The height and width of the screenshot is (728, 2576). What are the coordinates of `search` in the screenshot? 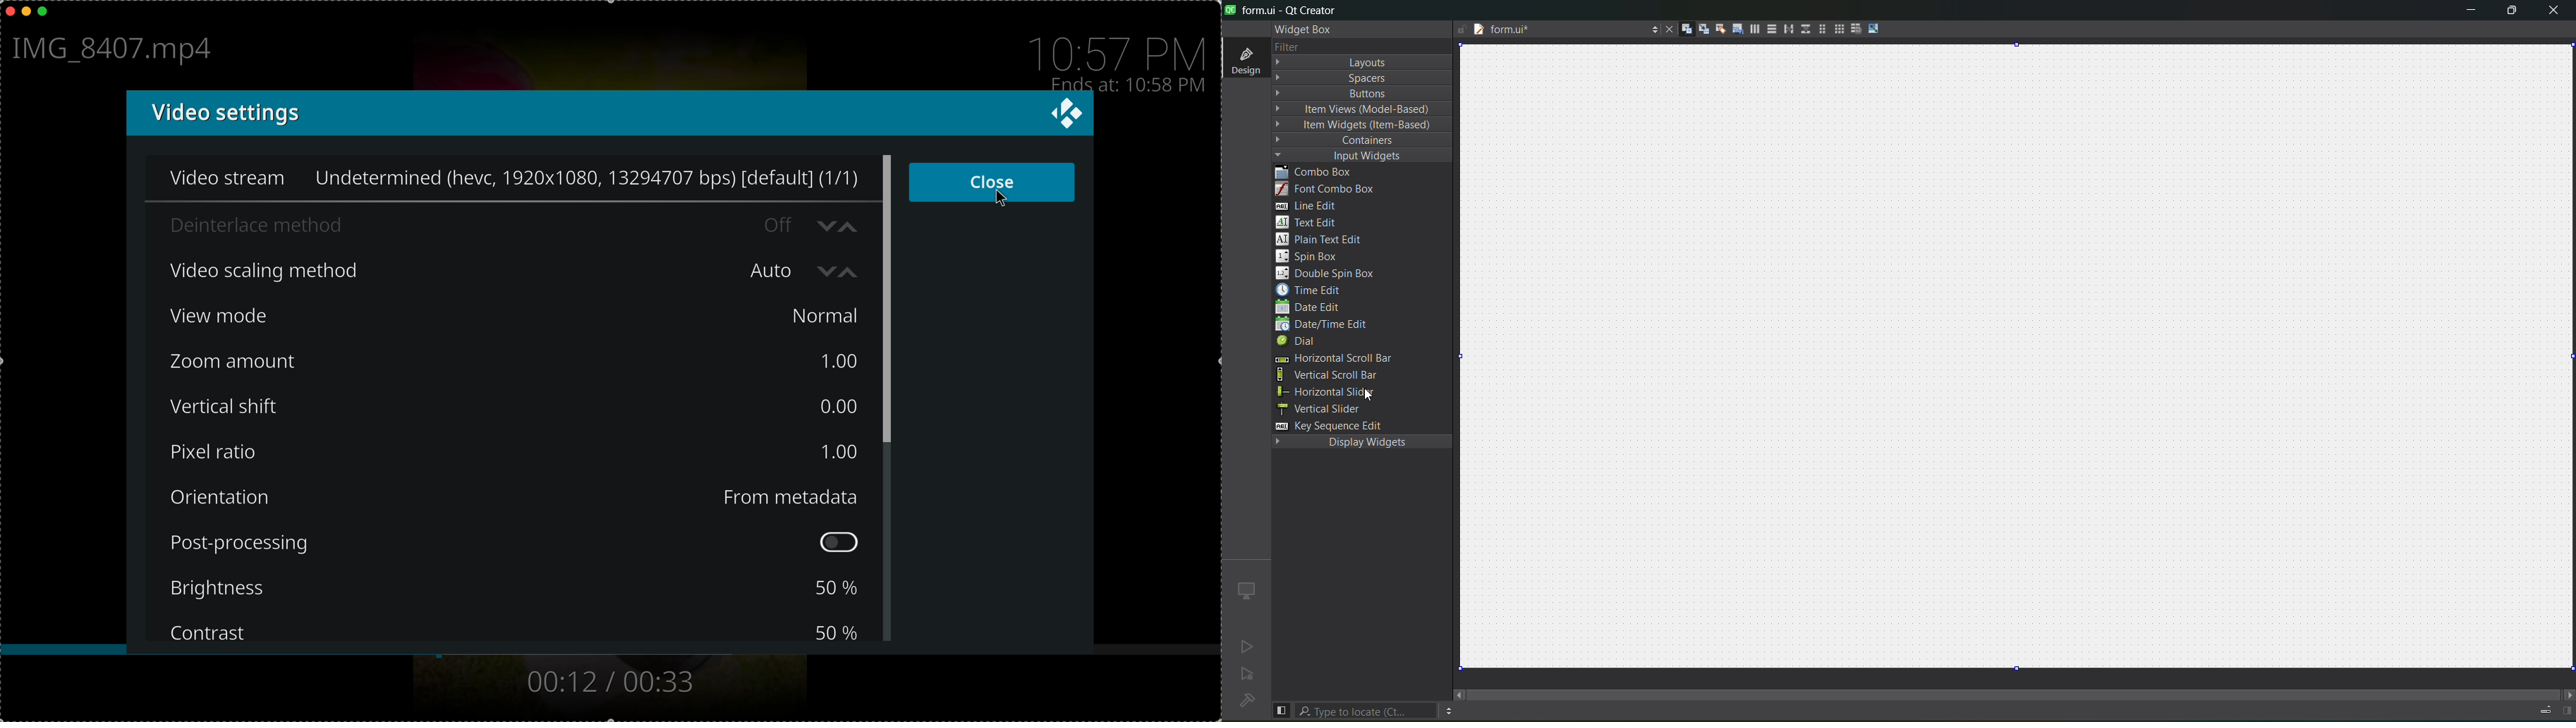 It's located at (1366, 711).